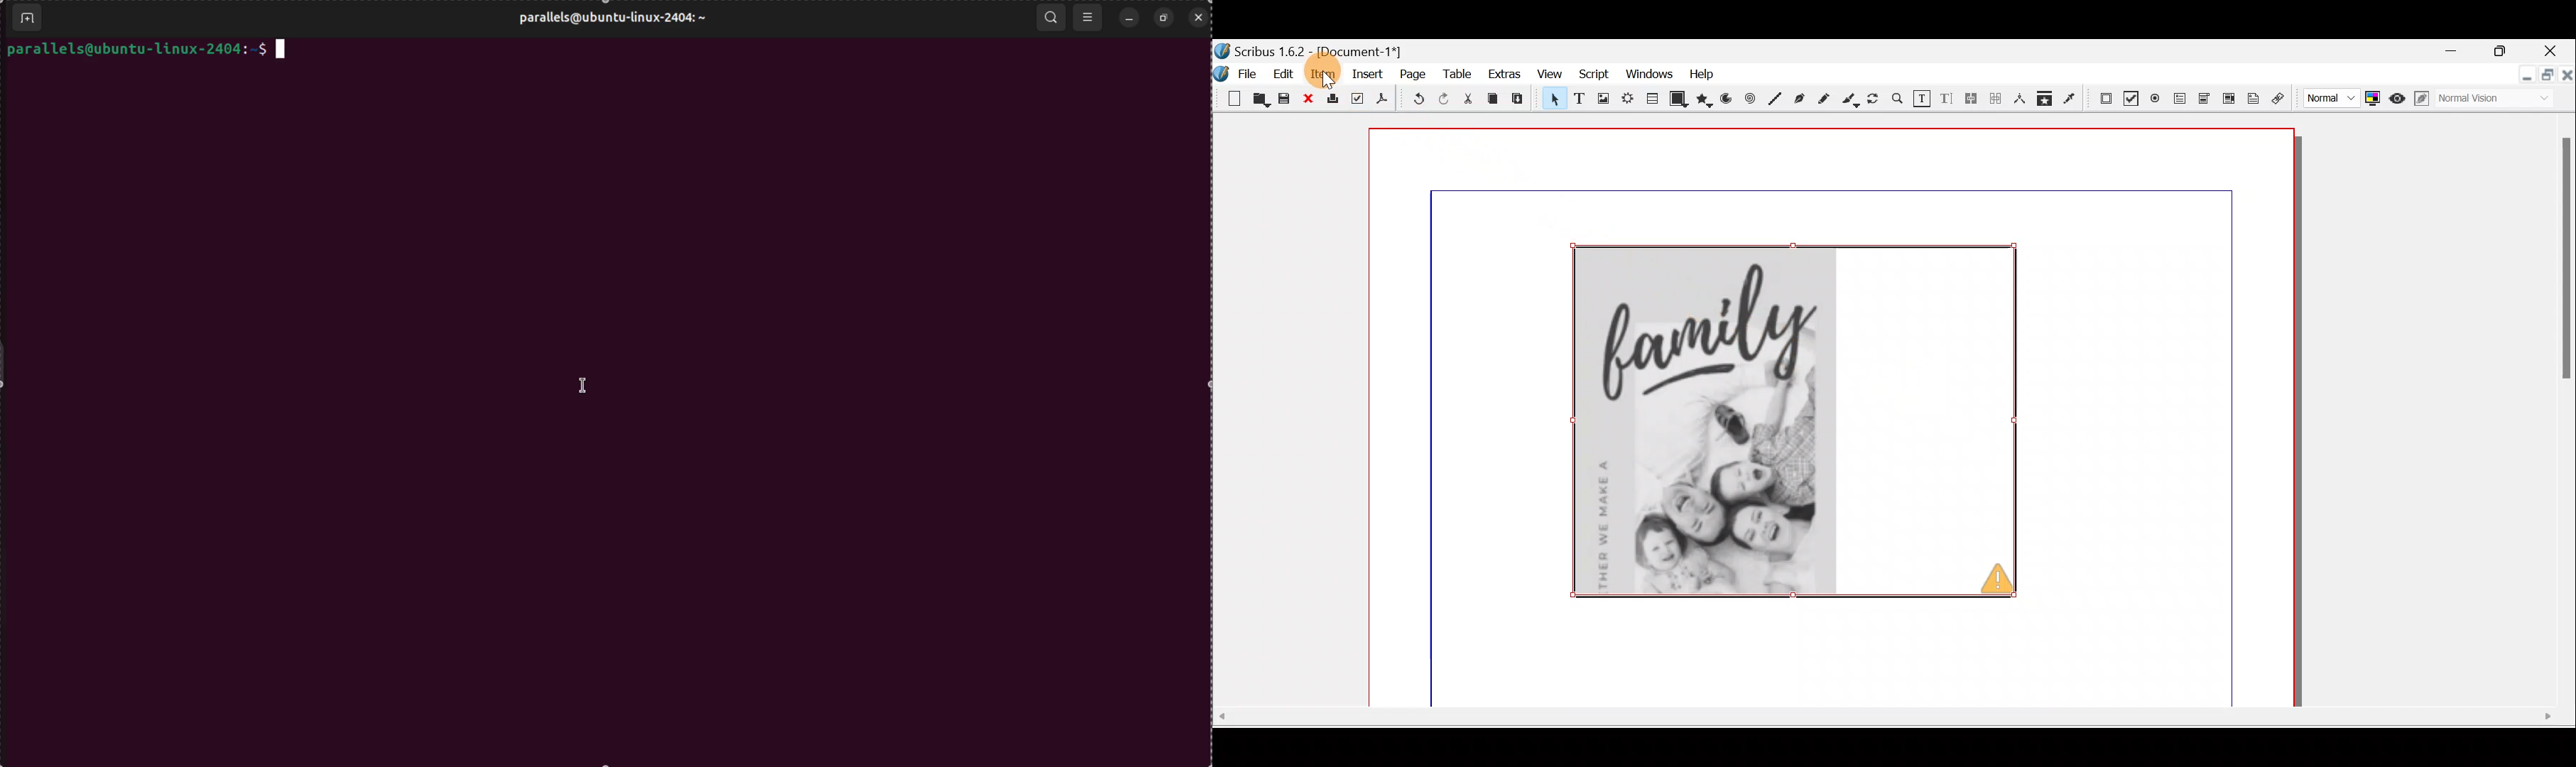 This screenshot has width=2576, height=784. What do you see at coordinates (1503, 75) in the screenshot?
I see `Extras` at bounding box center [1503, 75].